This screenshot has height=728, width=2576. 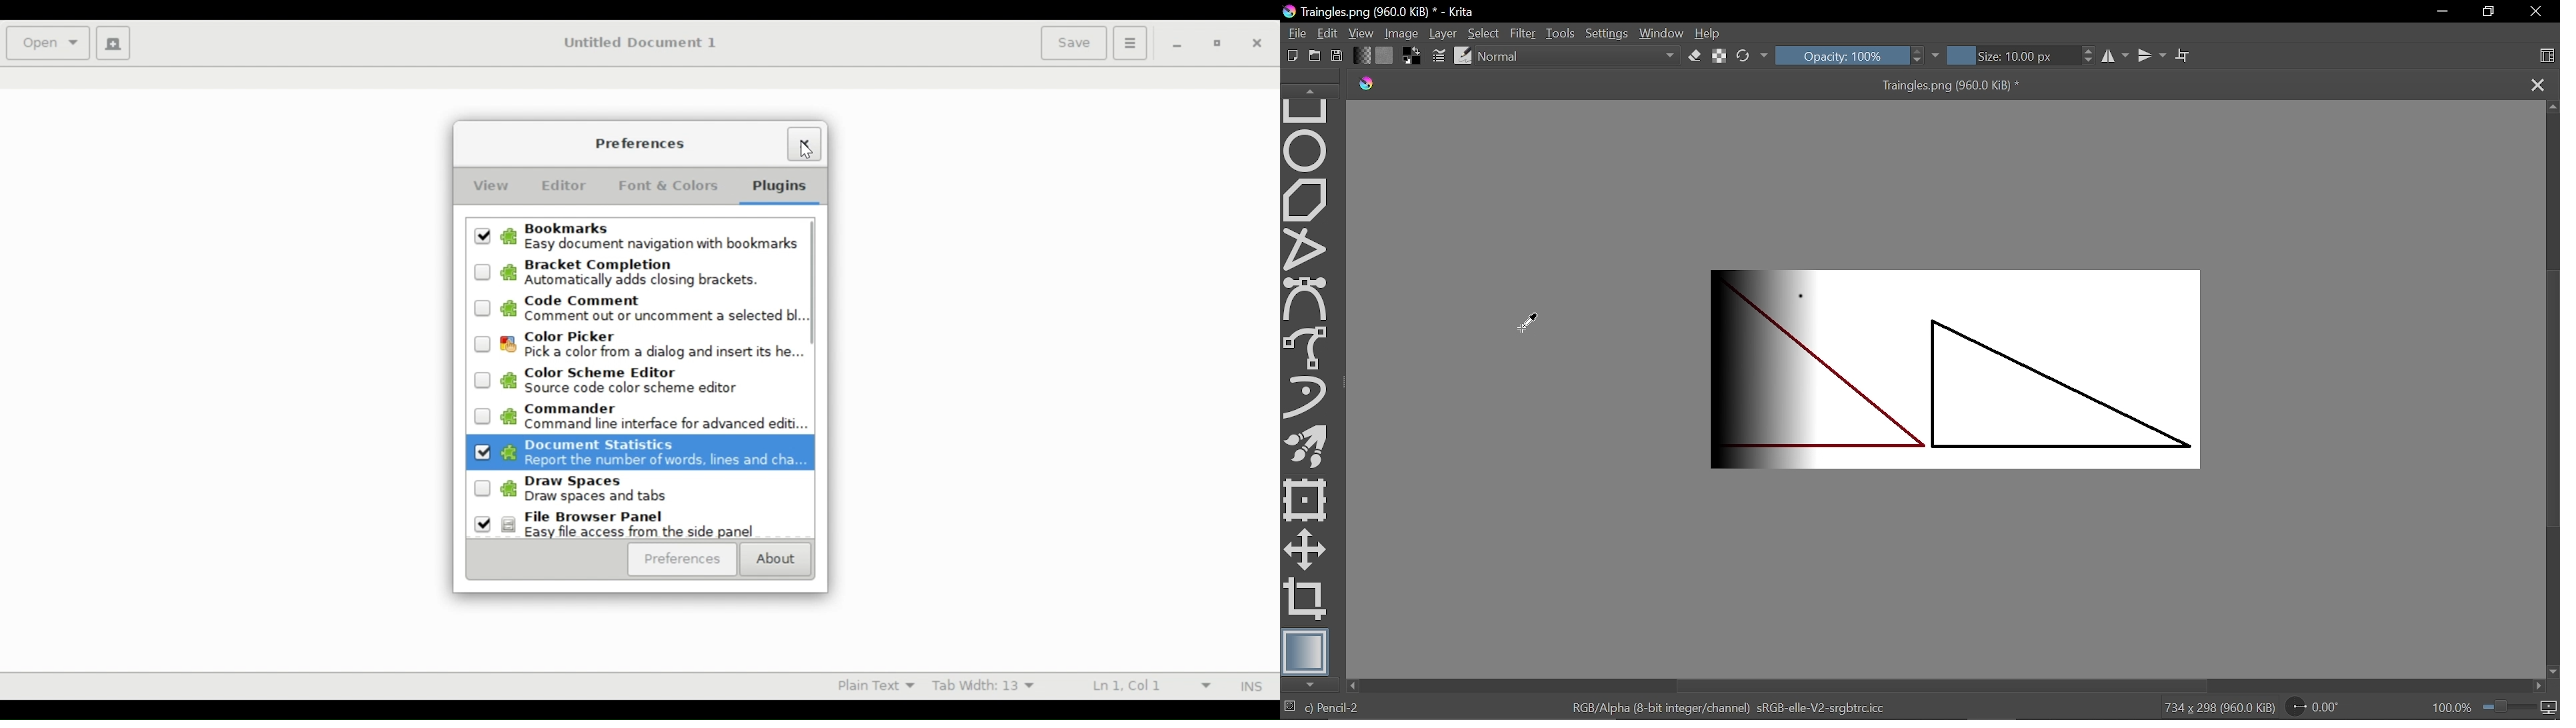 What do you see at coordinates (1524, 32) in the screenshot?
I see `Filter` at bounding box center [1524, 32].